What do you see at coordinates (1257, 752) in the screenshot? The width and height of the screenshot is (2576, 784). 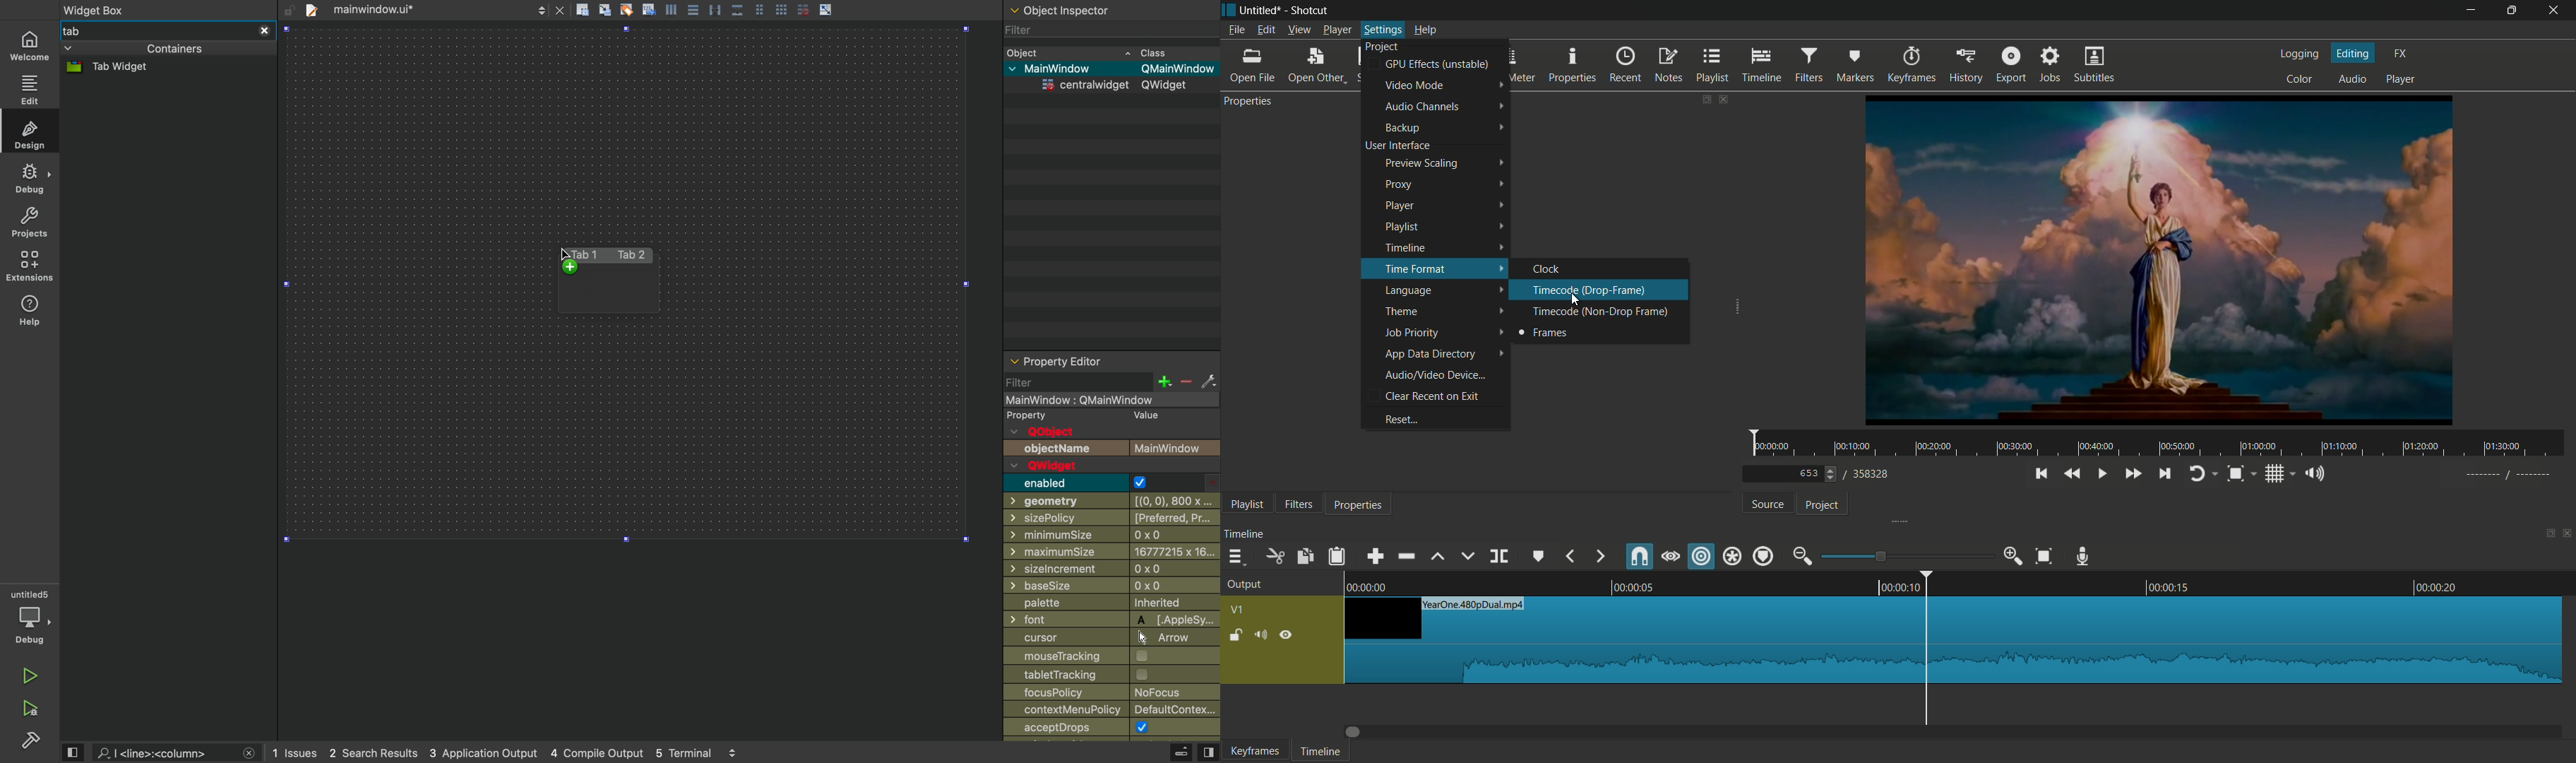 I see `keyframes` at bounding box center [1257, 752].